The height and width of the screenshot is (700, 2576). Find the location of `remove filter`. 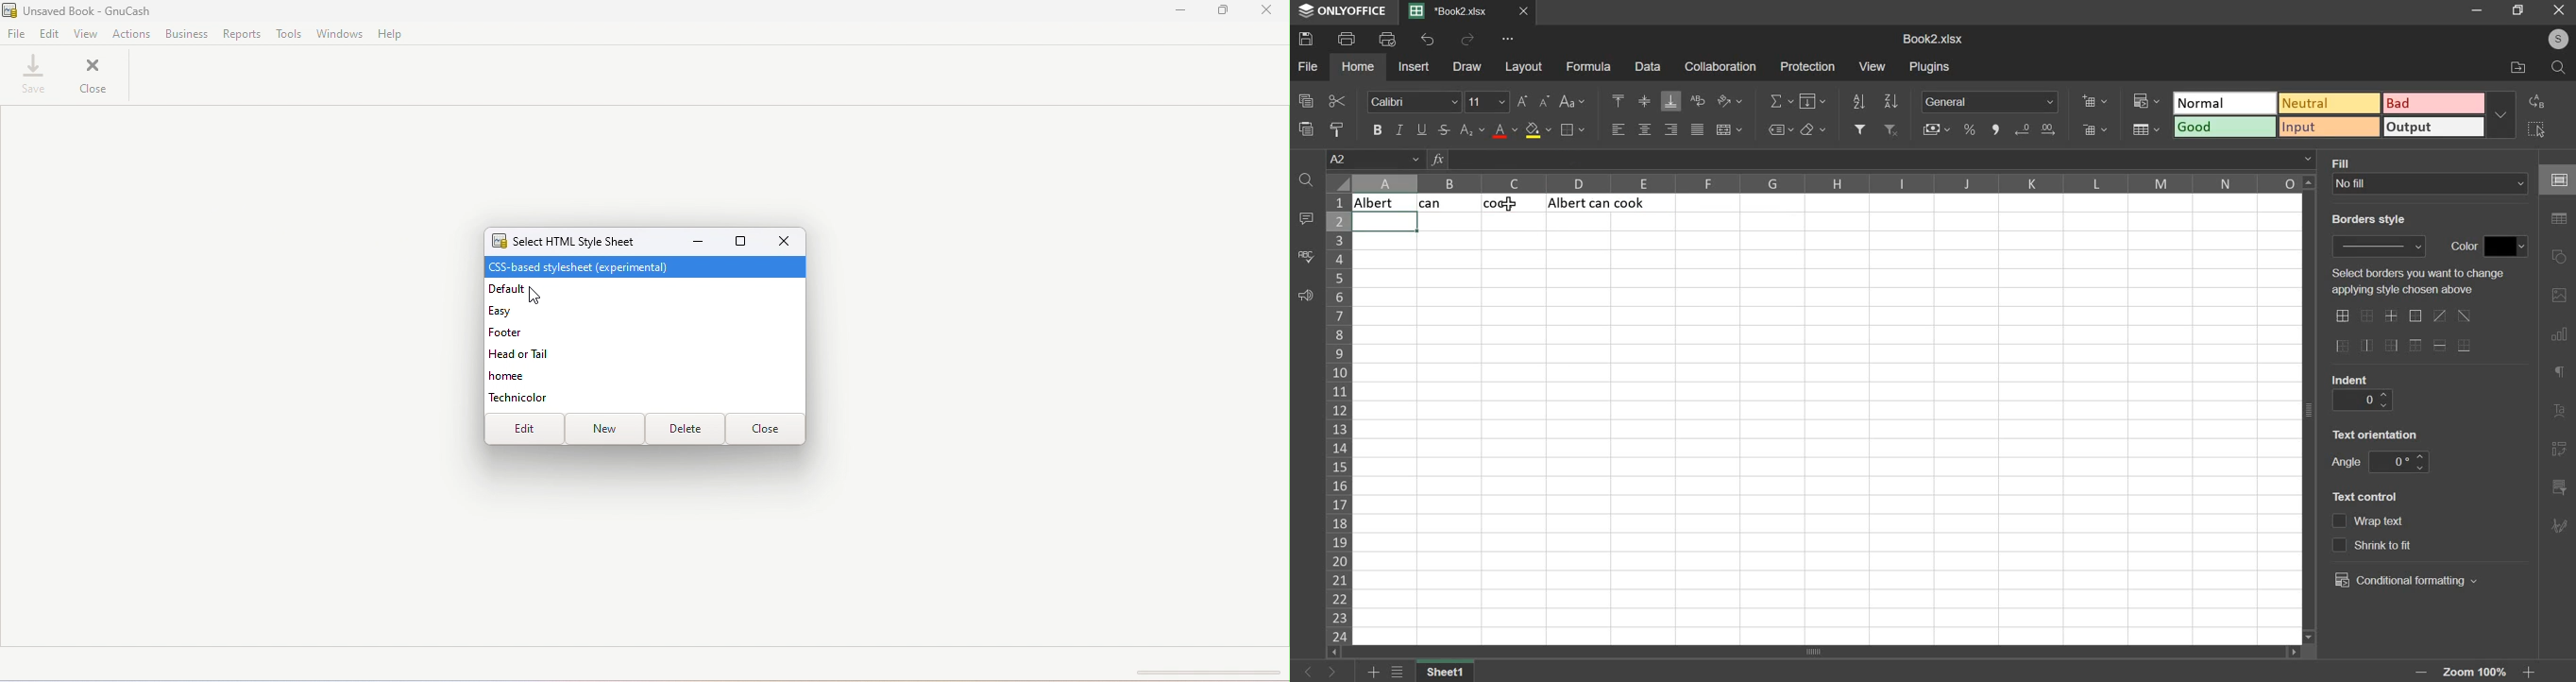

remove filter is located at coordinates (1893, 129).